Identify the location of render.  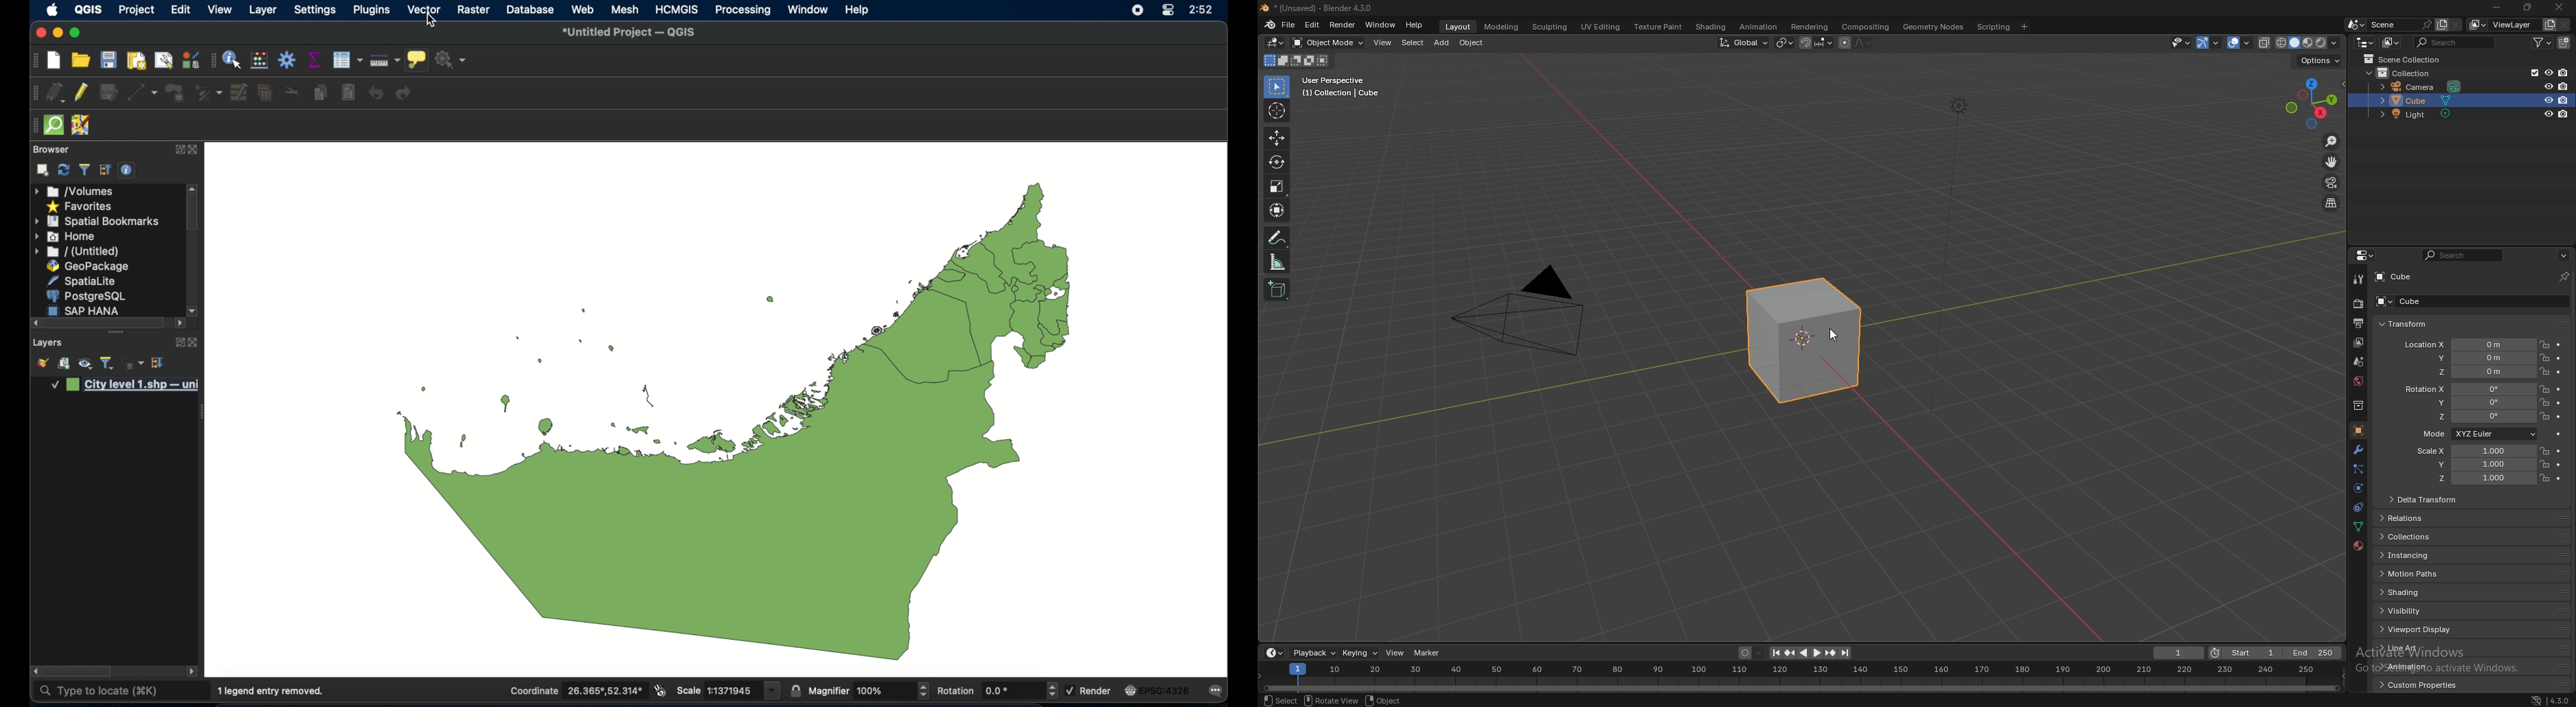
(1342, 25).